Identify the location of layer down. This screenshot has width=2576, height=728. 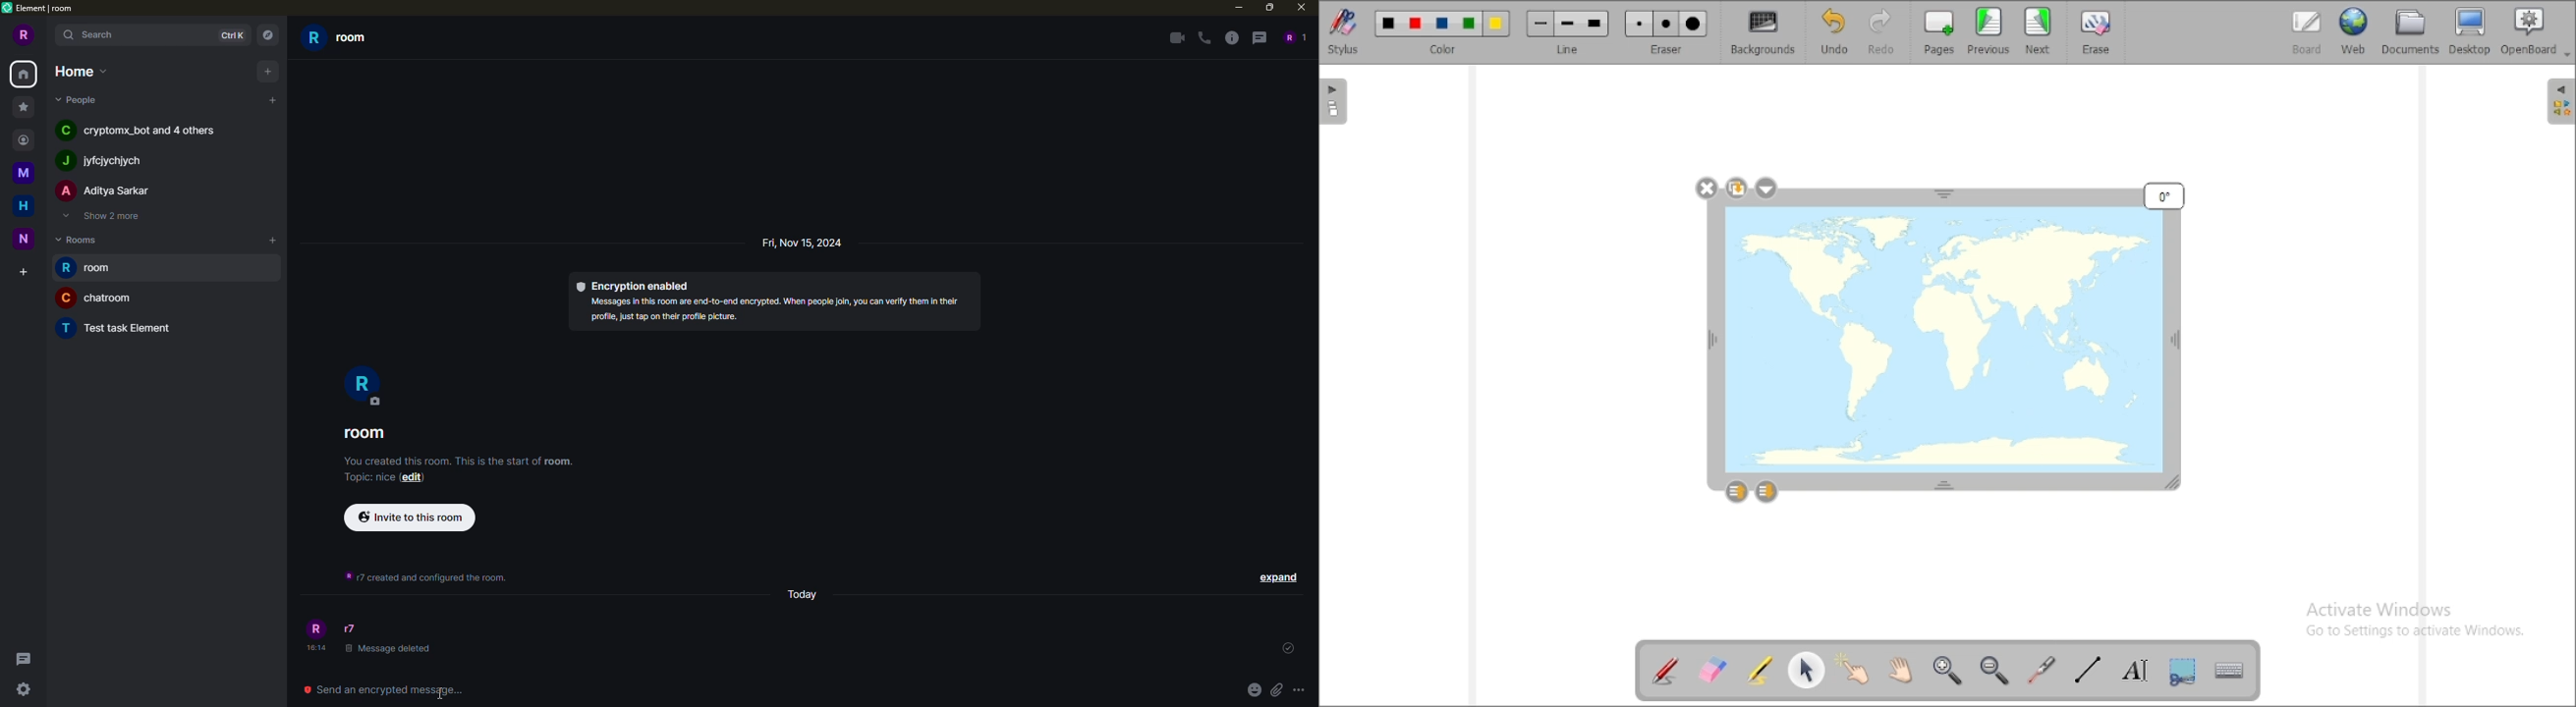
(1766, 492).